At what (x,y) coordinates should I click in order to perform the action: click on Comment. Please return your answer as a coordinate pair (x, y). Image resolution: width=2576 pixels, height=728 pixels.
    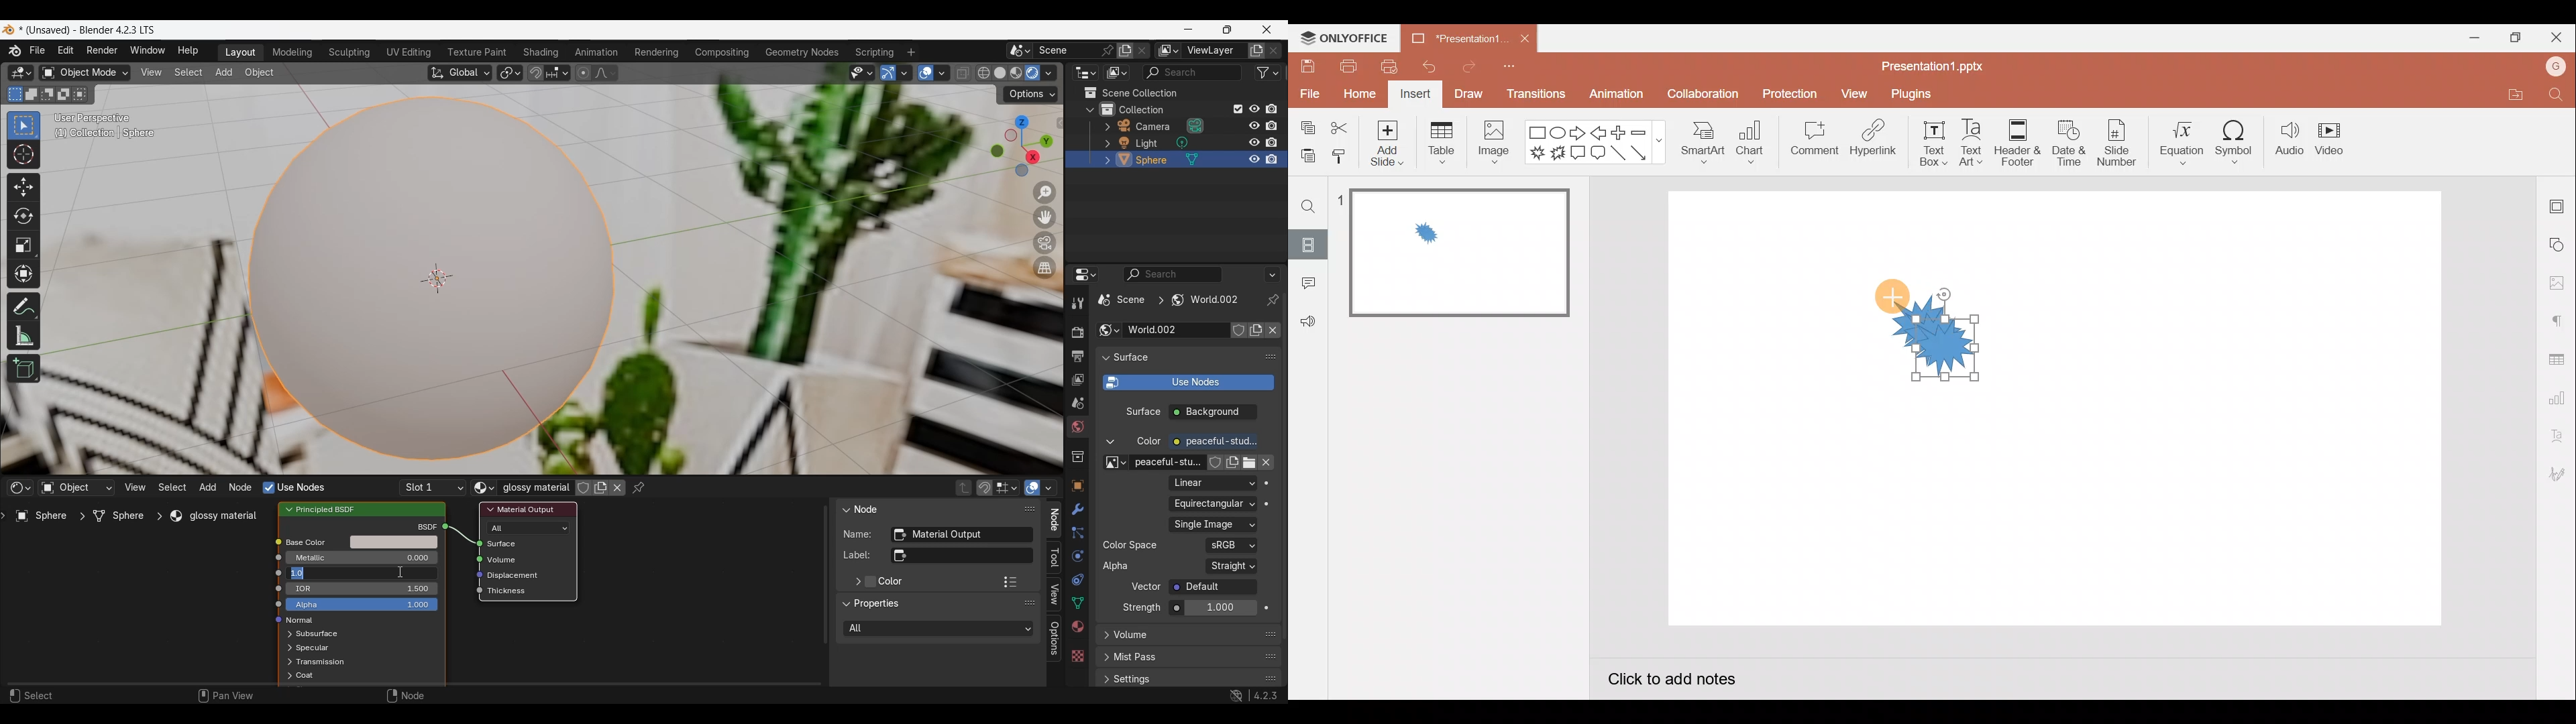
    Looking at the image, I should click on (1307, 284).